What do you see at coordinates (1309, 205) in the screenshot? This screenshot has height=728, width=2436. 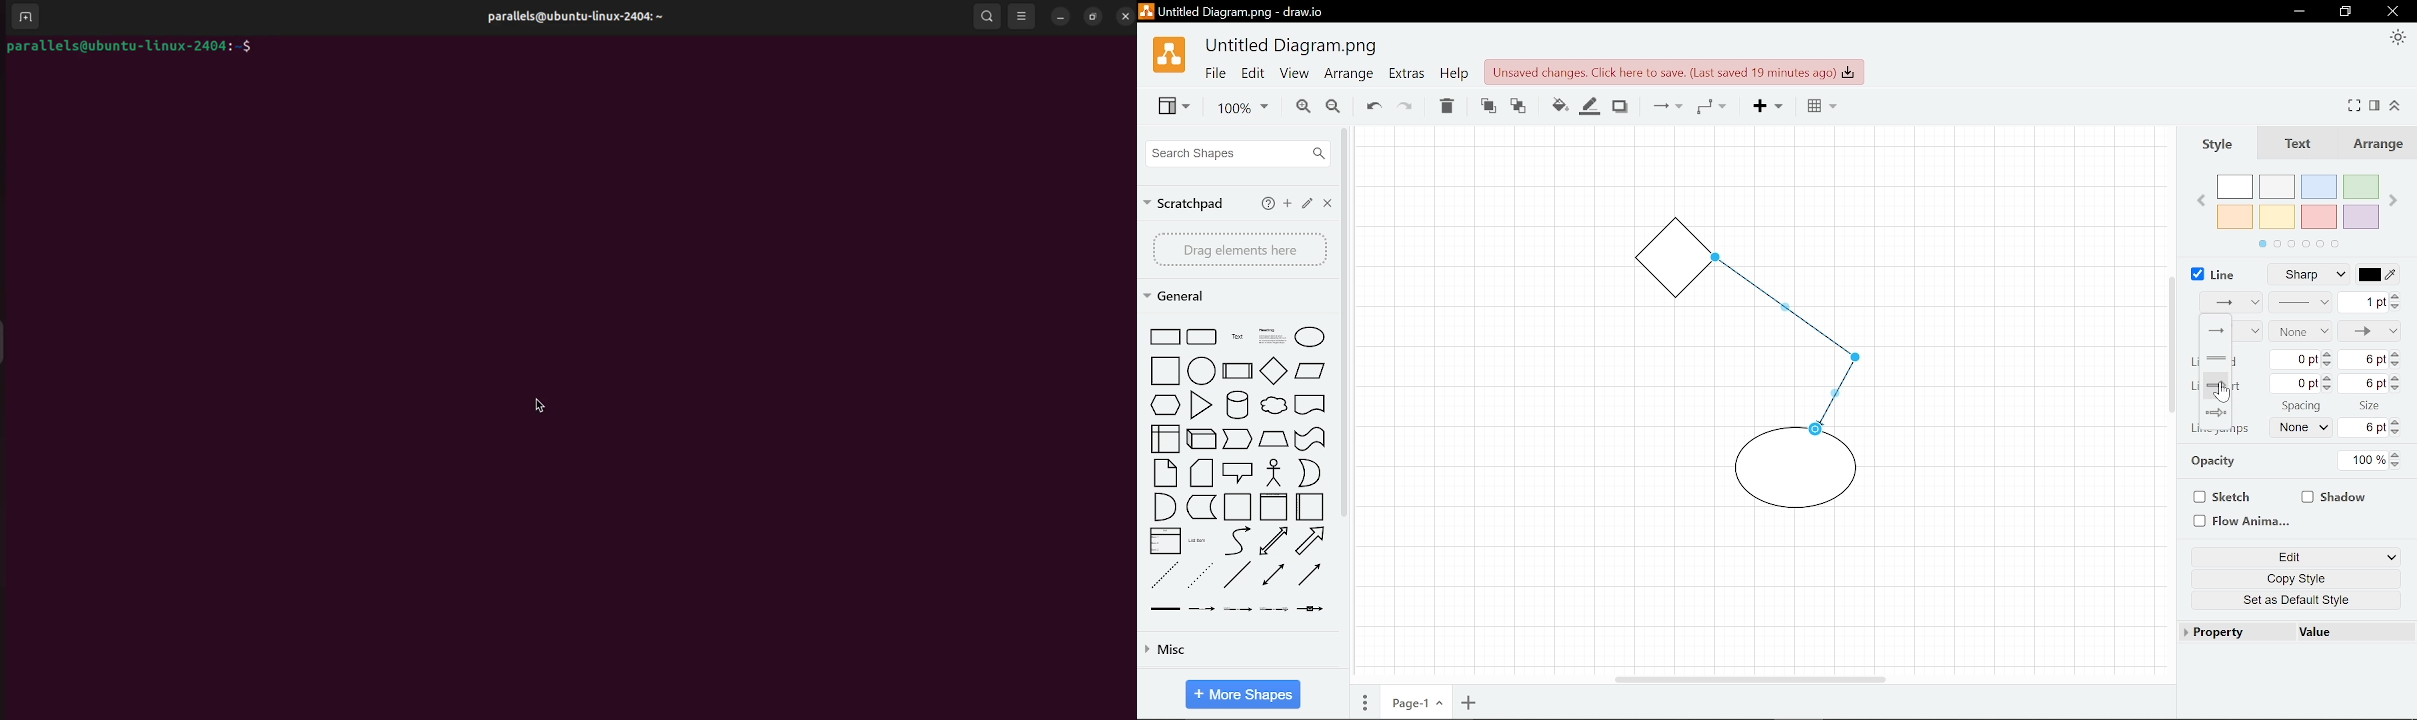 I see `Edit` at bounding box center [1309, 205].